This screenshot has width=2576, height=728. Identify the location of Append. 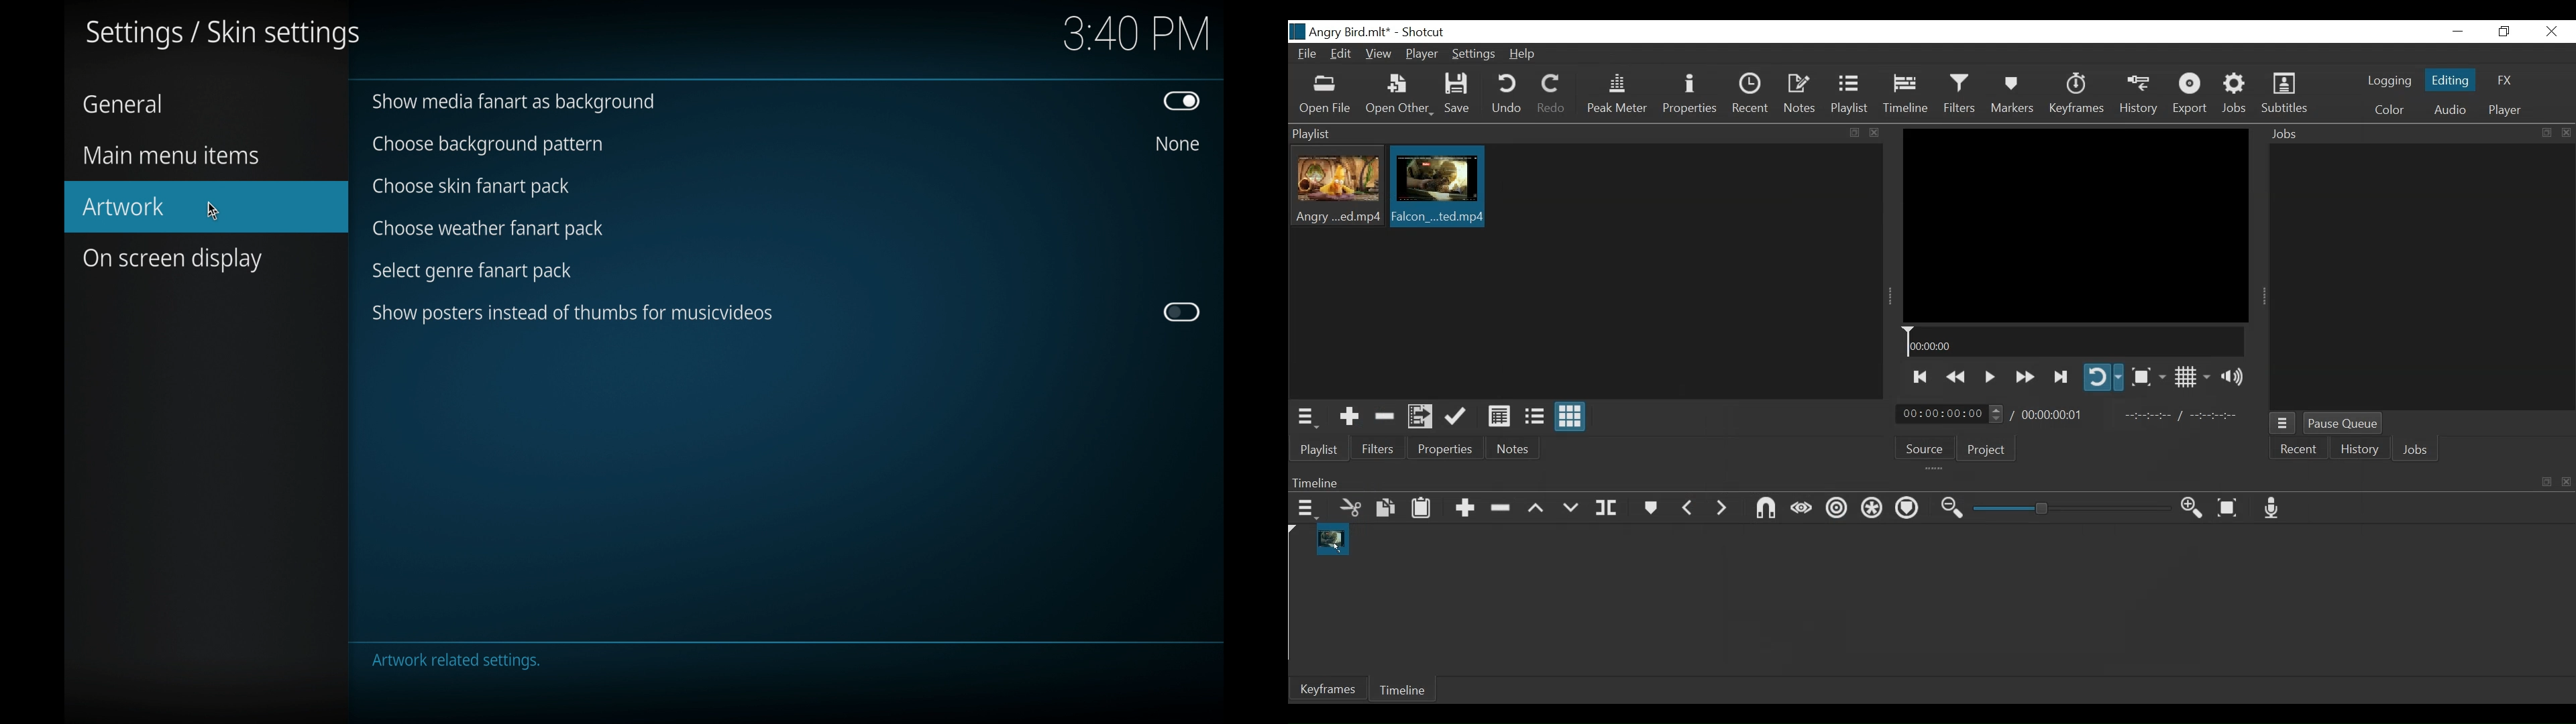
(1464, 510).